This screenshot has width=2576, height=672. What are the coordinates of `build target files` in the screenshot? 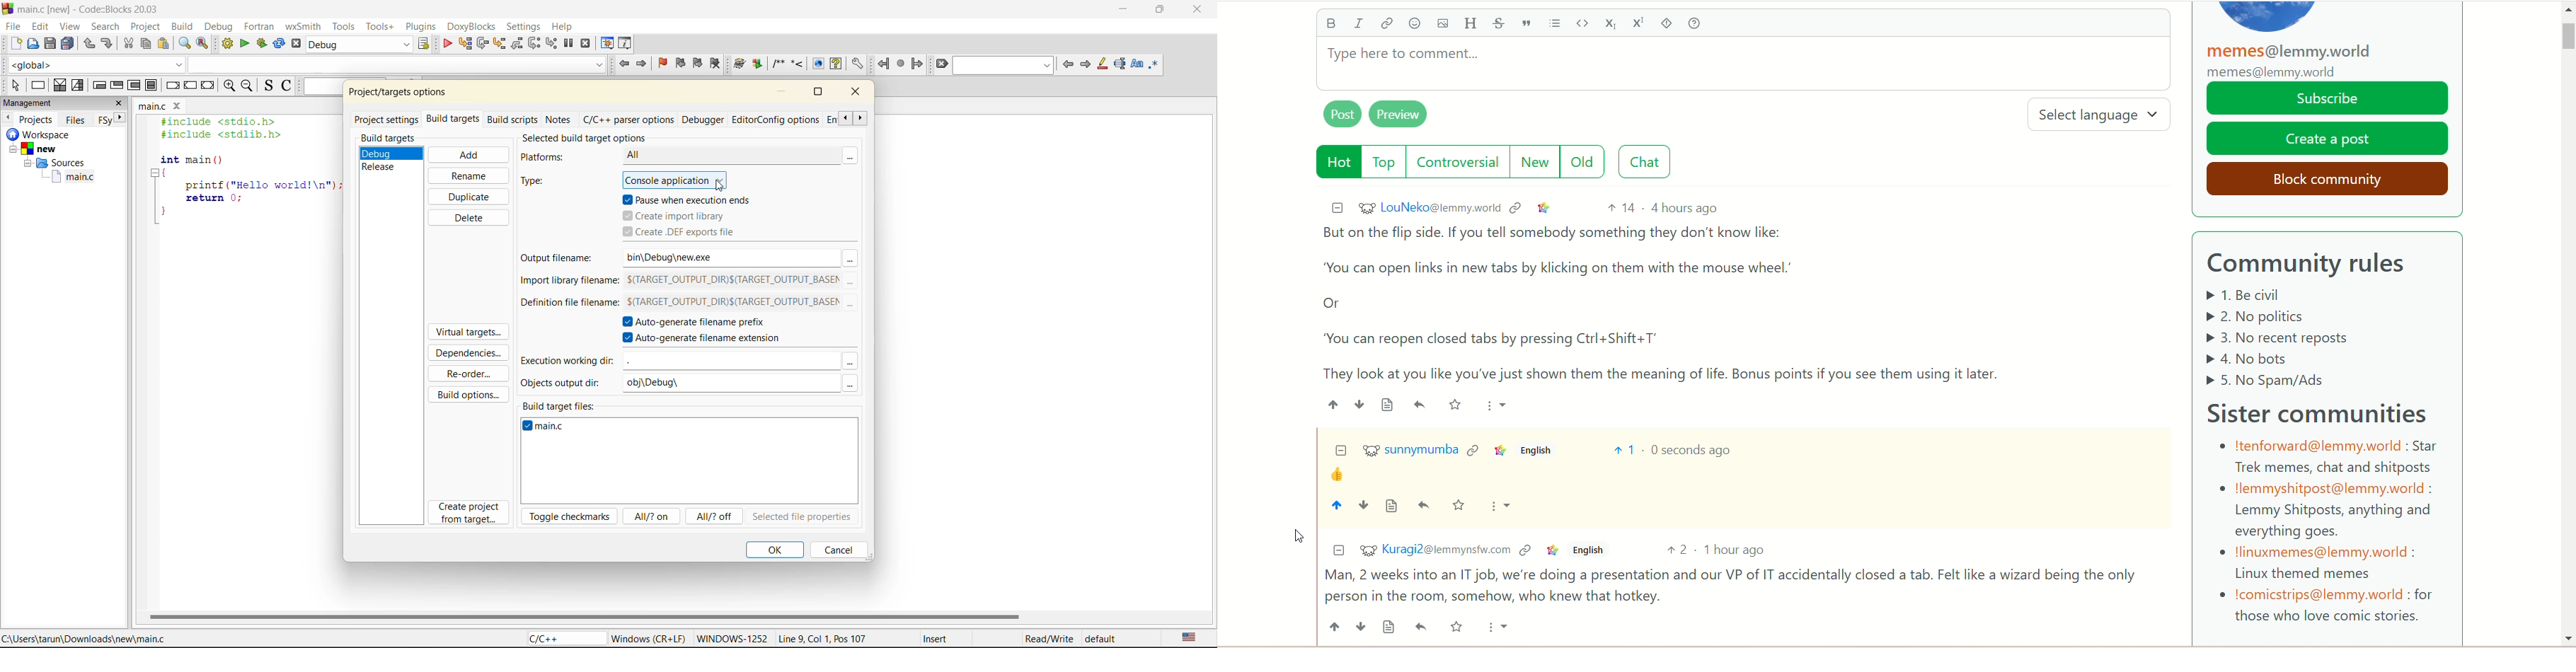 It's located at (565, 405).